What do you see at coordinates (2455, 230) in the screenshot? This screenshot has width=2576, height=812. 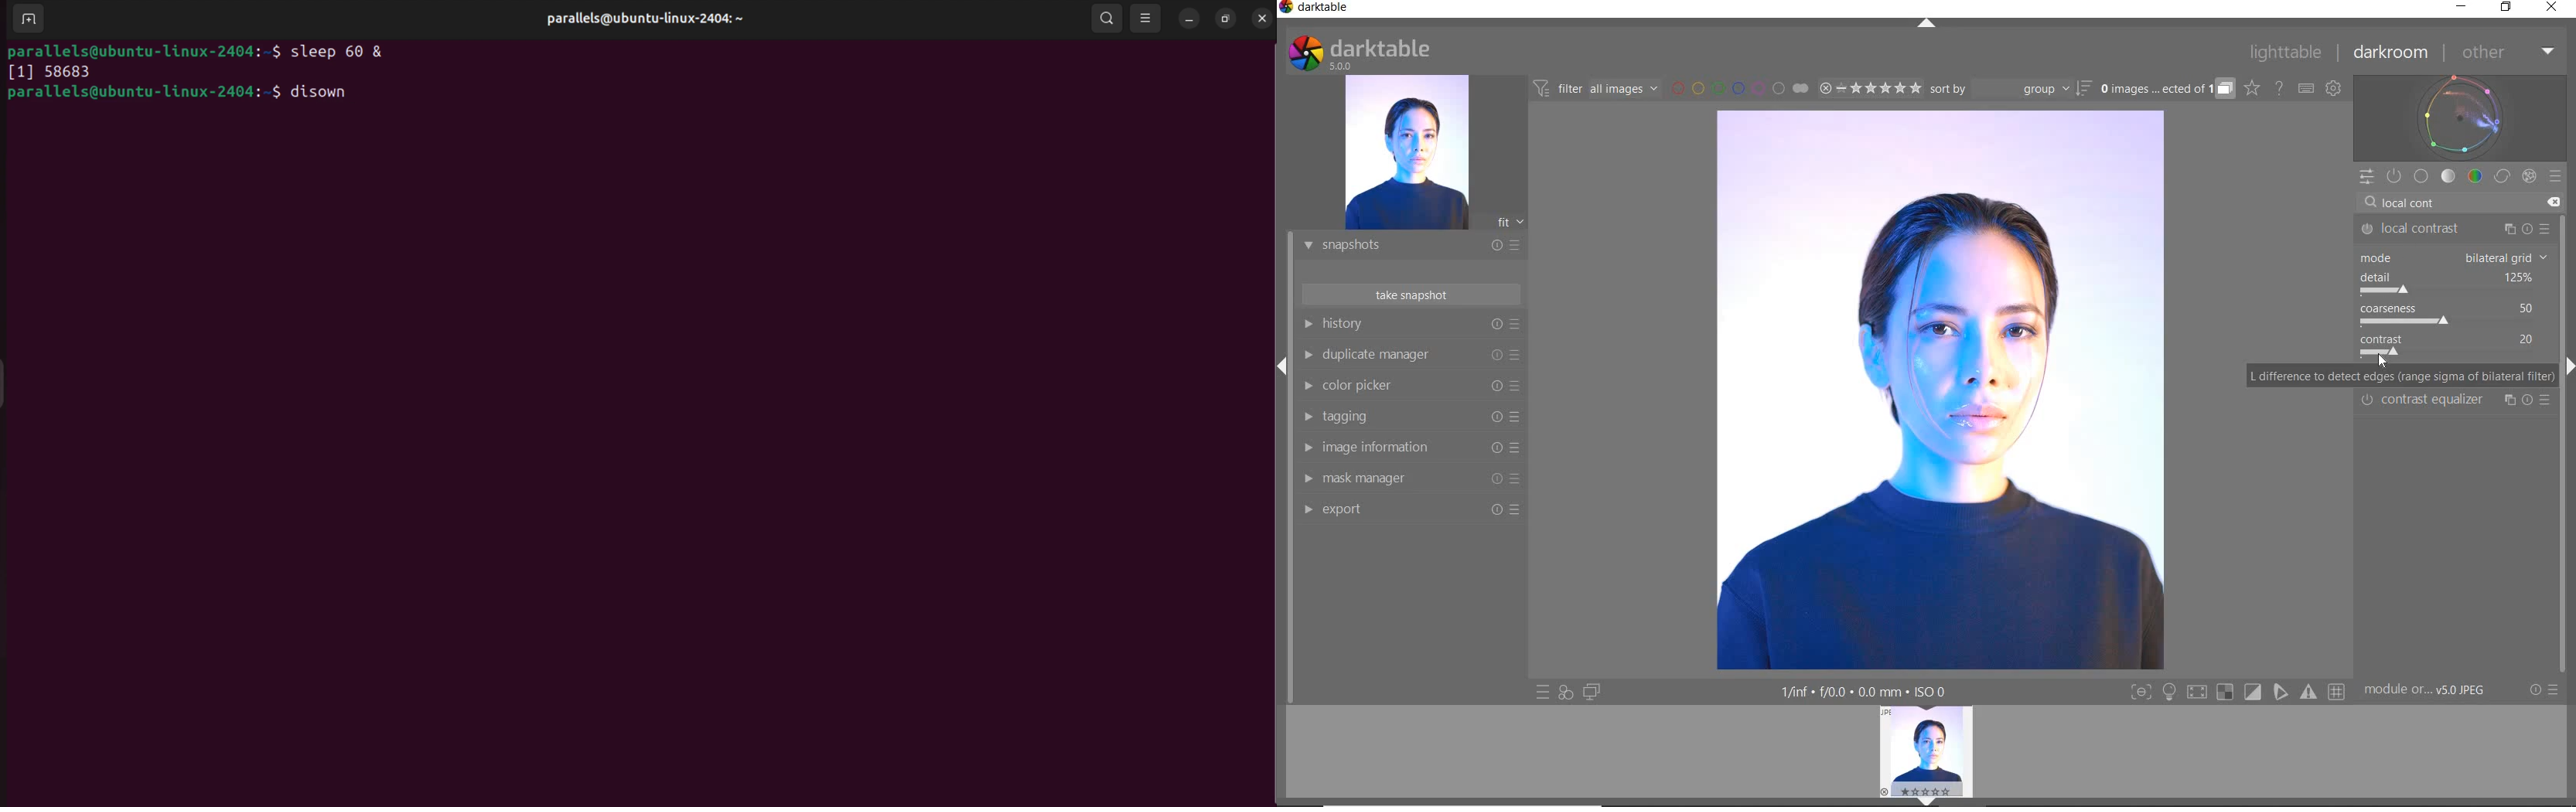 I see `LOCAL CONTRAST` at bounding box center [2455, 230].